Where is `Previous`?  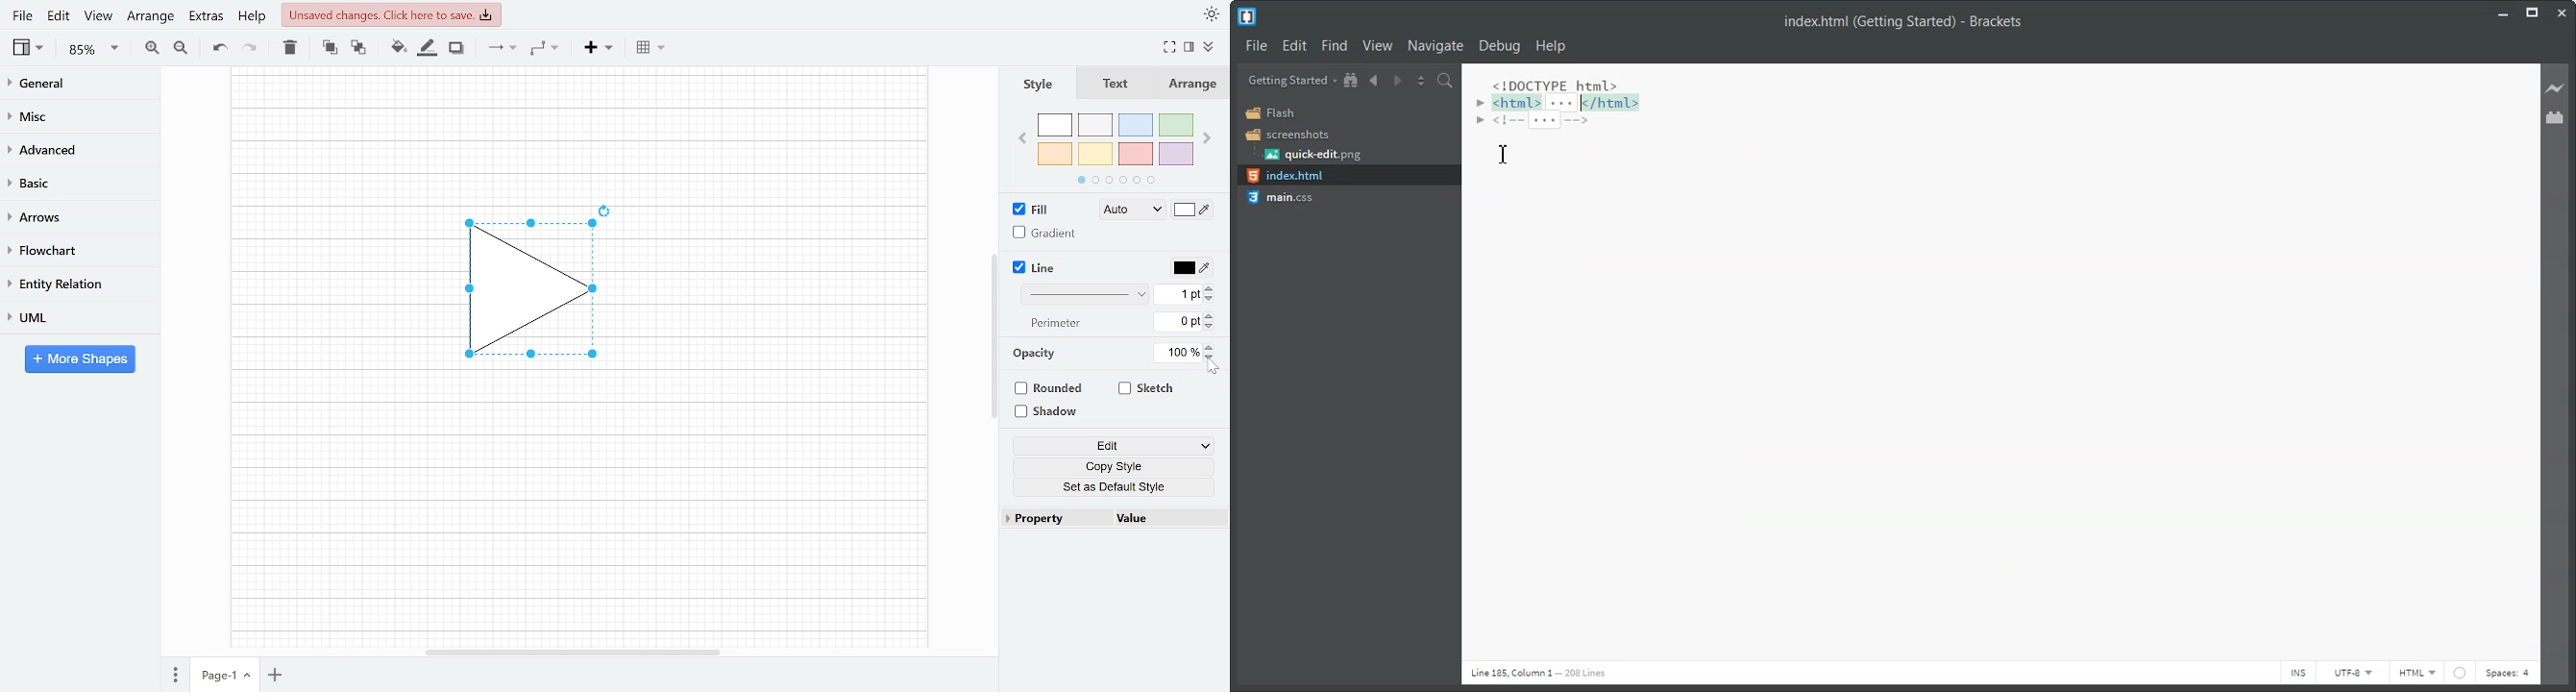 Previous is located at coordinates (1021, 136).